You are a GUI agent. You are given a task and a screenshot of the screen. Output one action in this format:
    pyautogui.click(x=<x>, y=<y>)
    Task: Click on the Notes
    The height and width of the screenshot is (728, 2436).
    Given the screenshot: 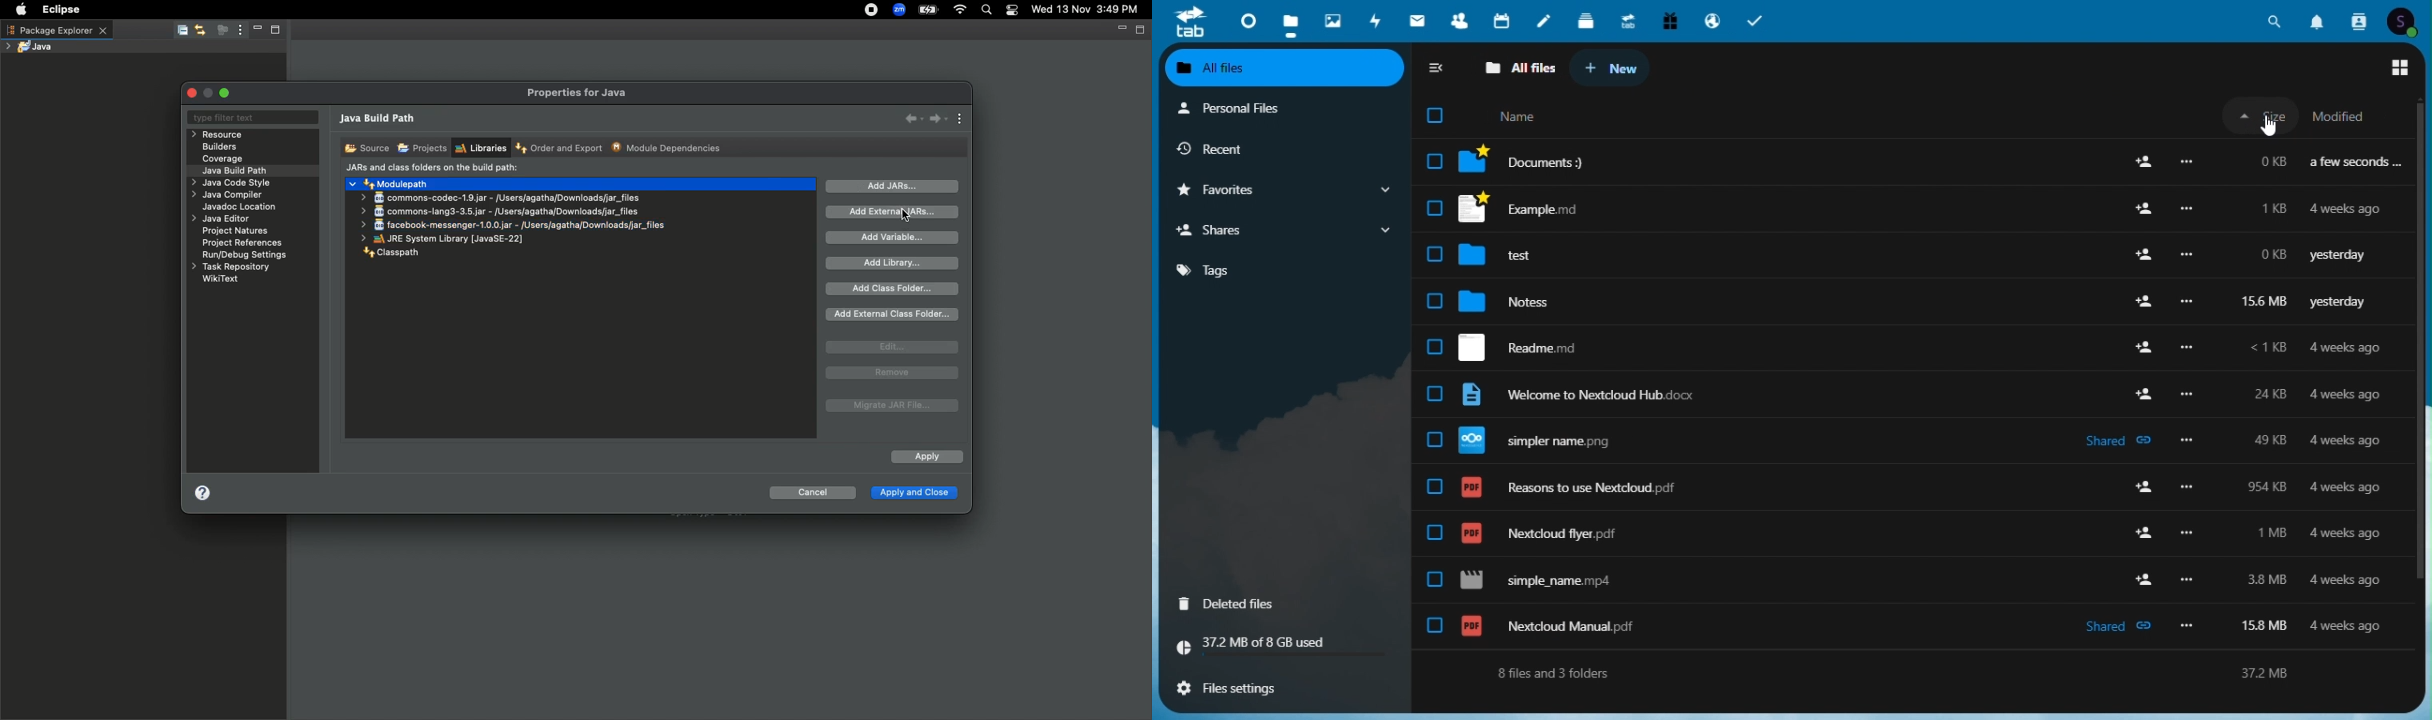 What is the action you would take?
    pyautogui.click(x=1895, y=306)
    